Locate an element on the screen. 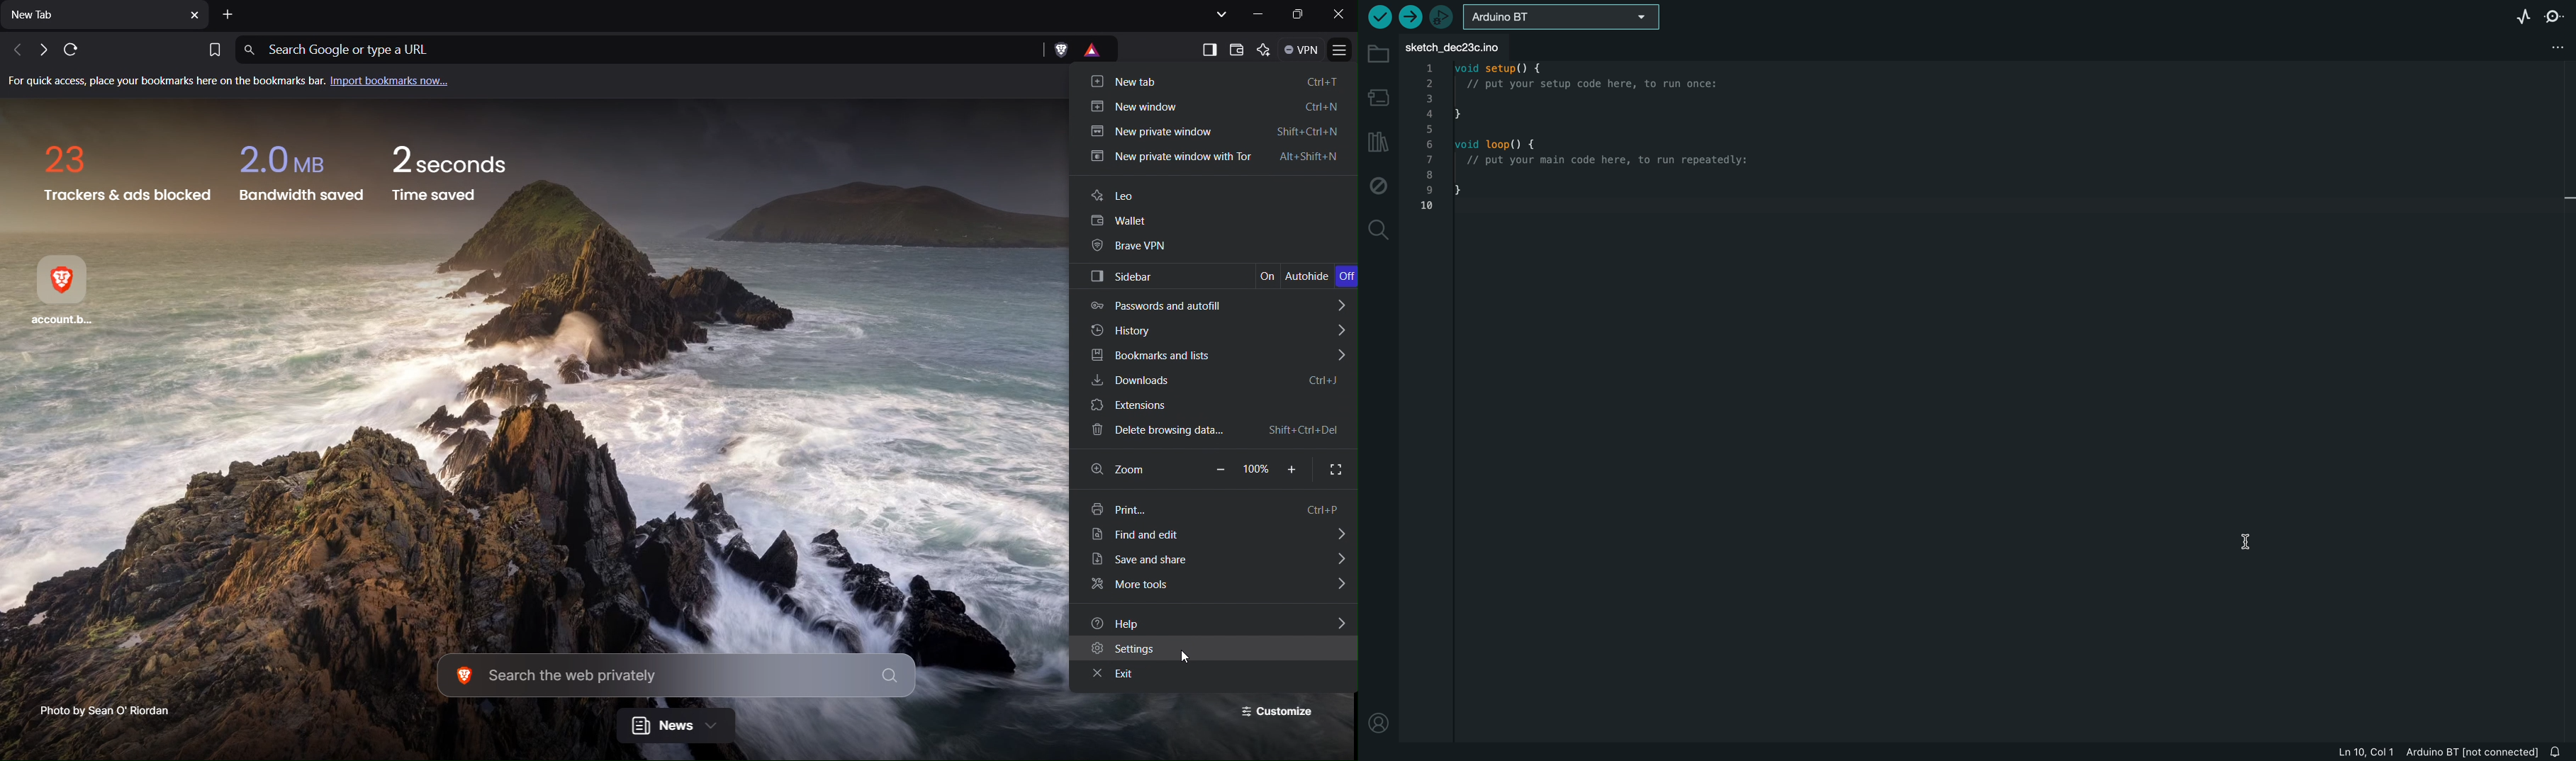 Image resolution: width=2576 pixels, height=784 pixels. board manager is located at coordinates (1380, 96).